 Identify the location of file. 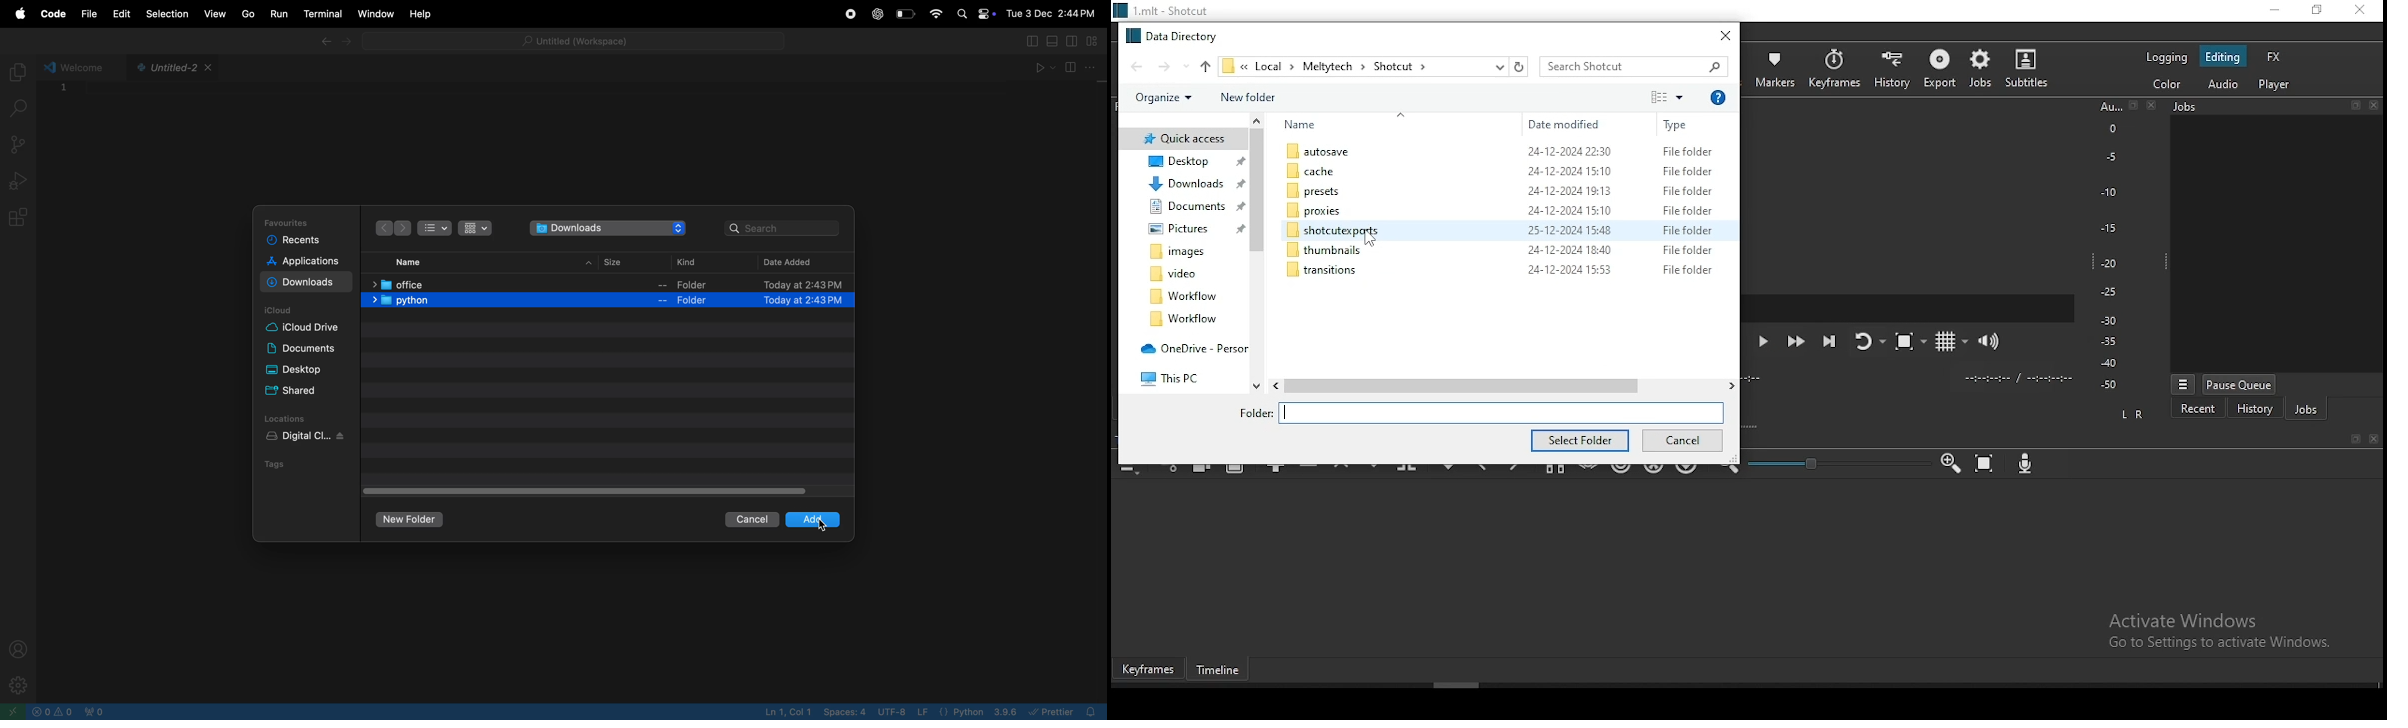
(89, 16).